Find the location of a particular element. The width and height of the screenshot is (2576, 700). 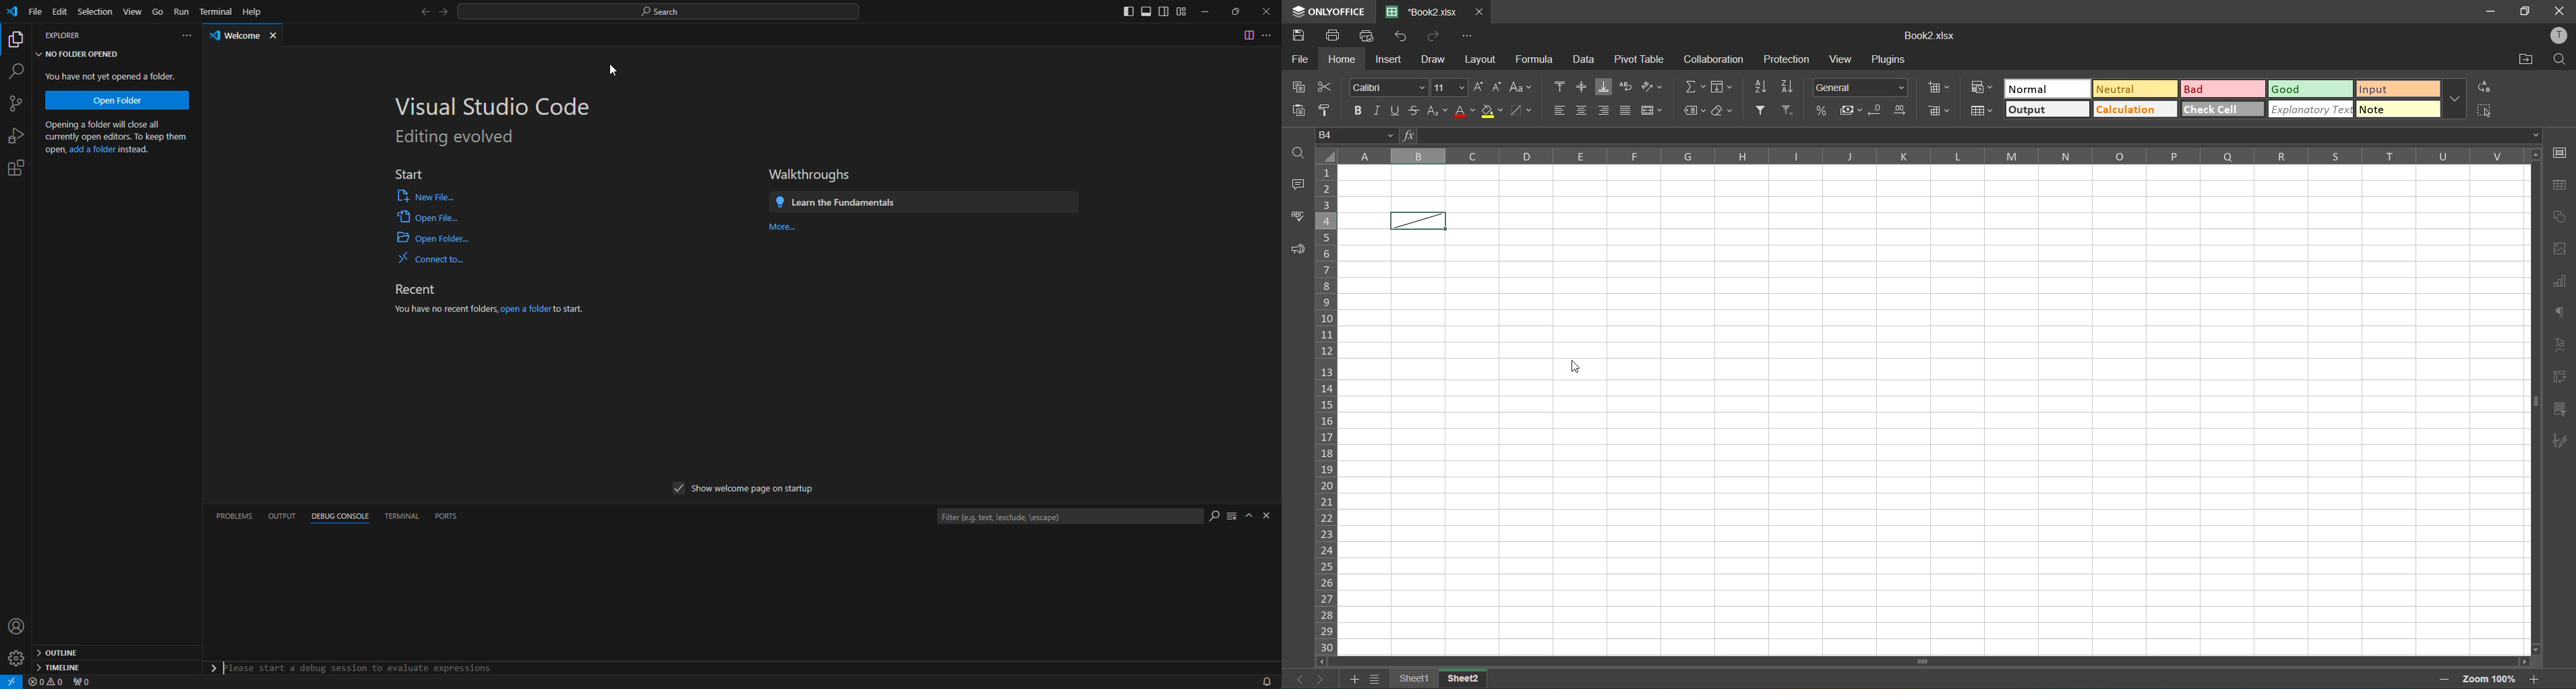

sort ascending is located at coordinates (1766, 87).